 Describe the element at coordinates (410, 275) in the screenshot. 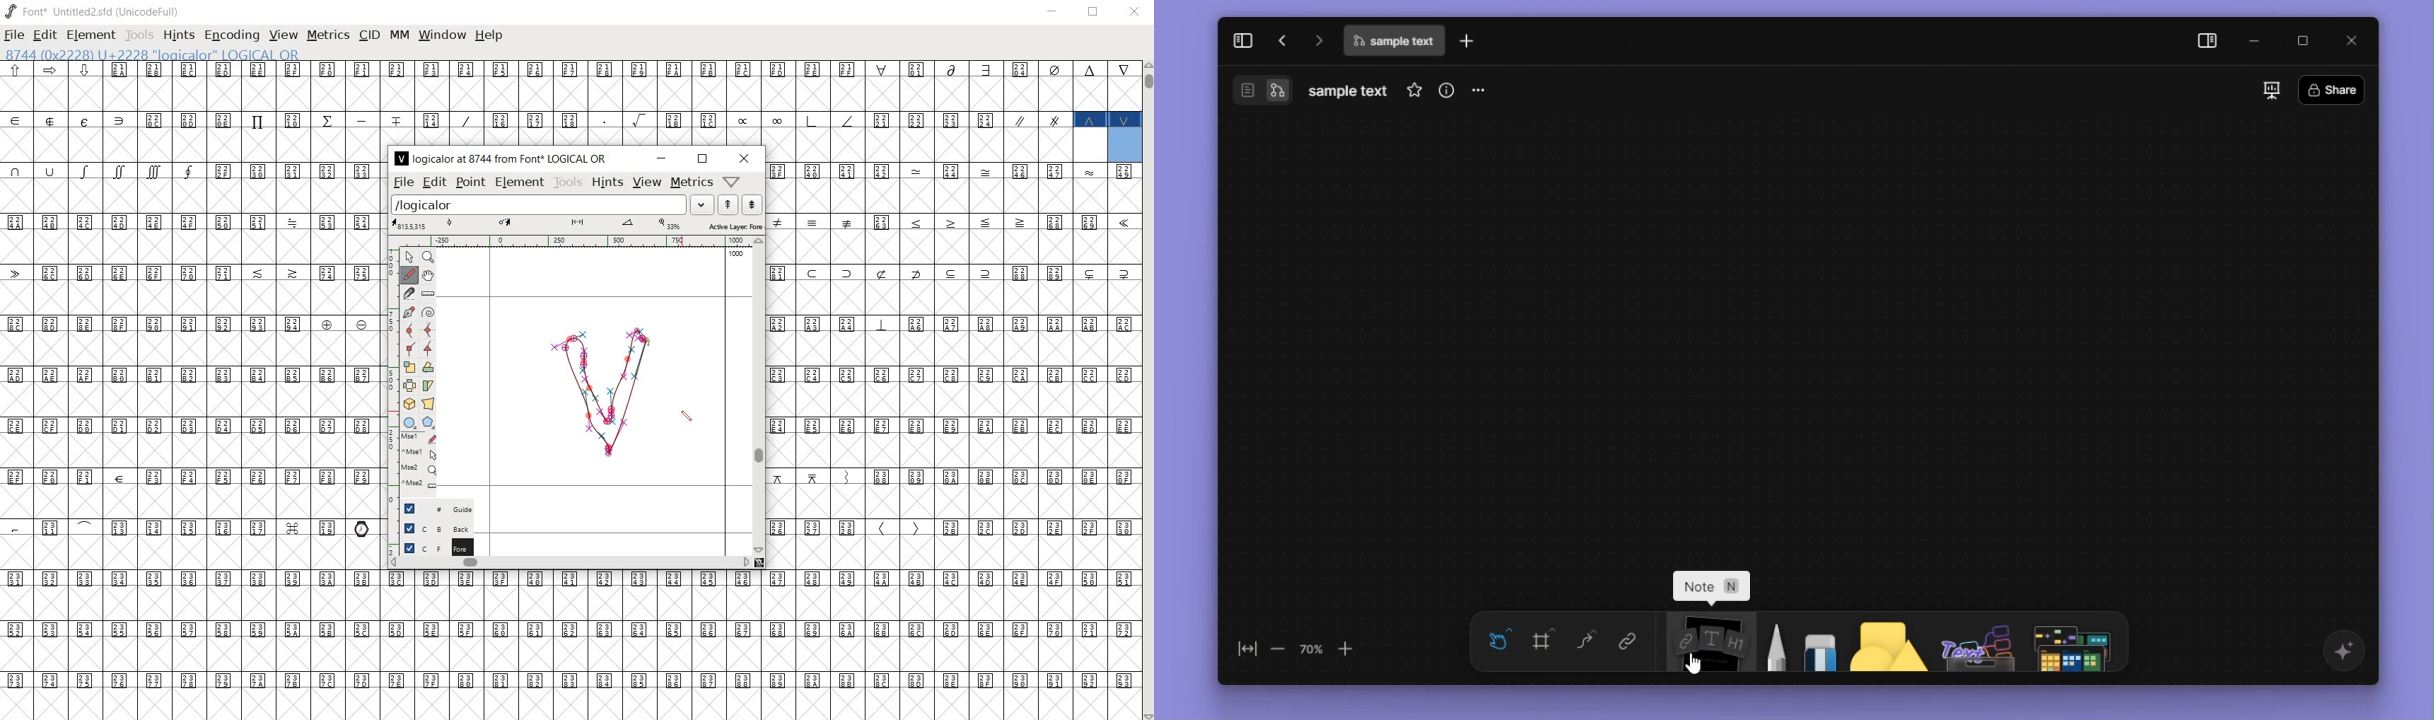

I see `draw a freehand curve` at that location.